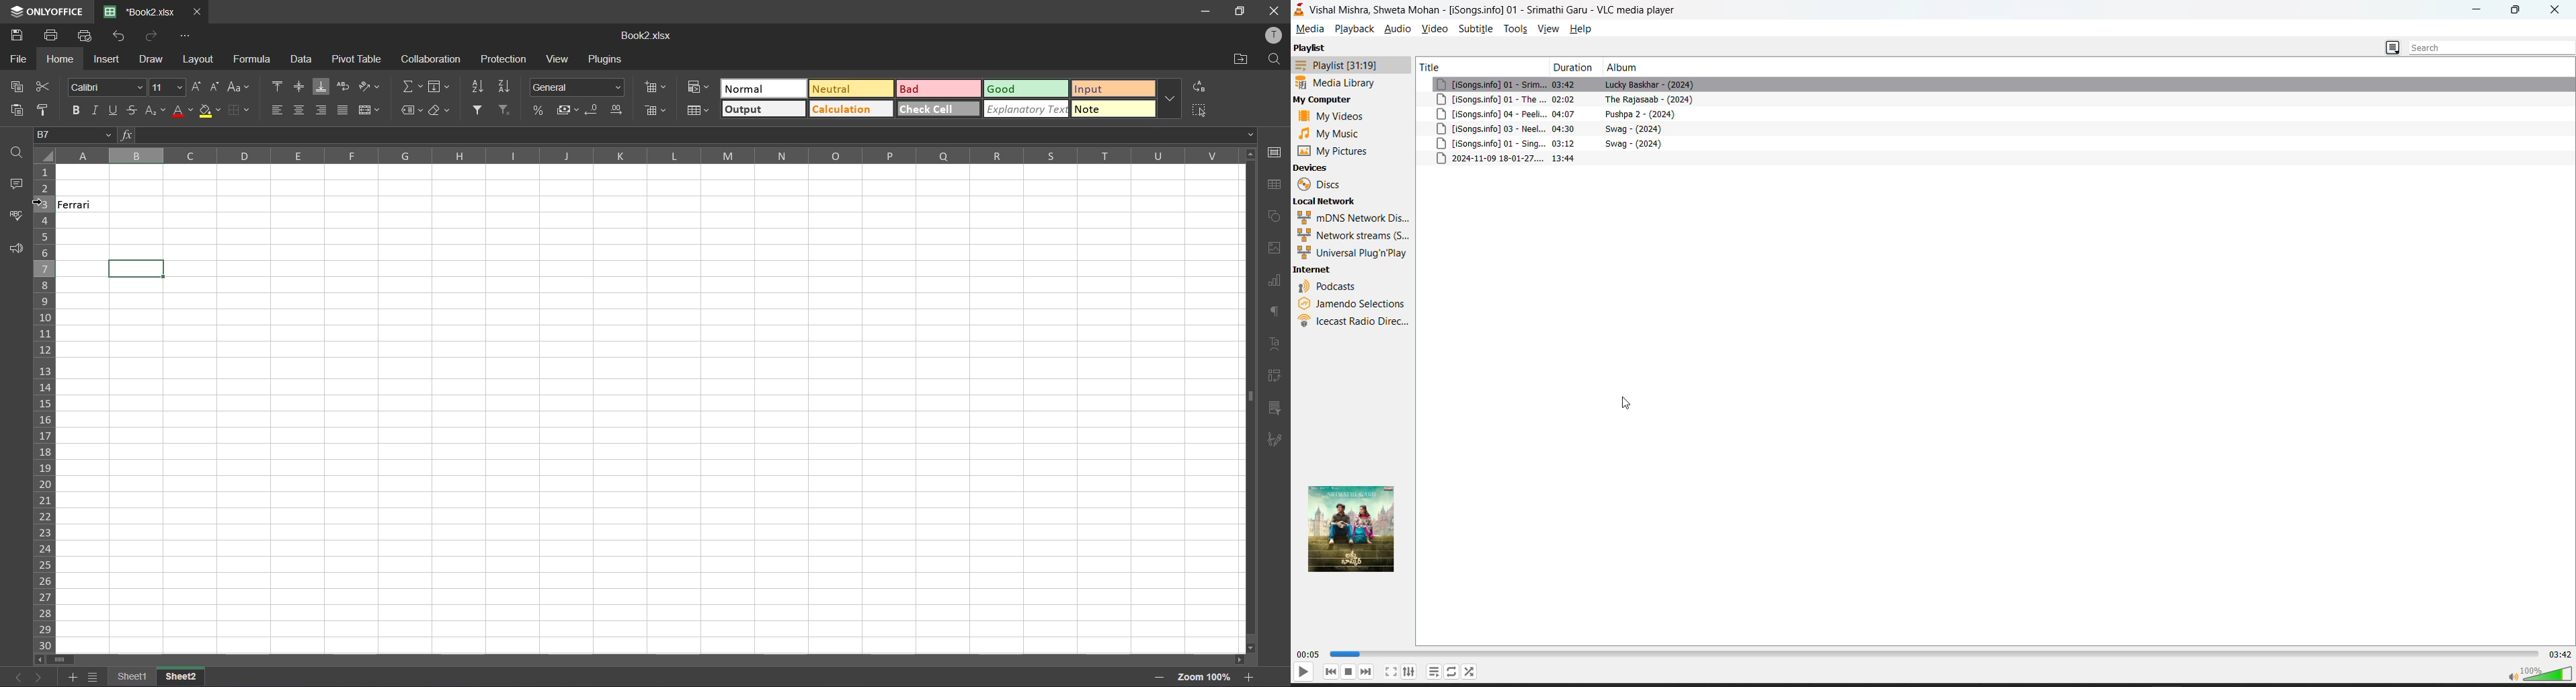  I want to click on 04:07, so click(1567, 114).